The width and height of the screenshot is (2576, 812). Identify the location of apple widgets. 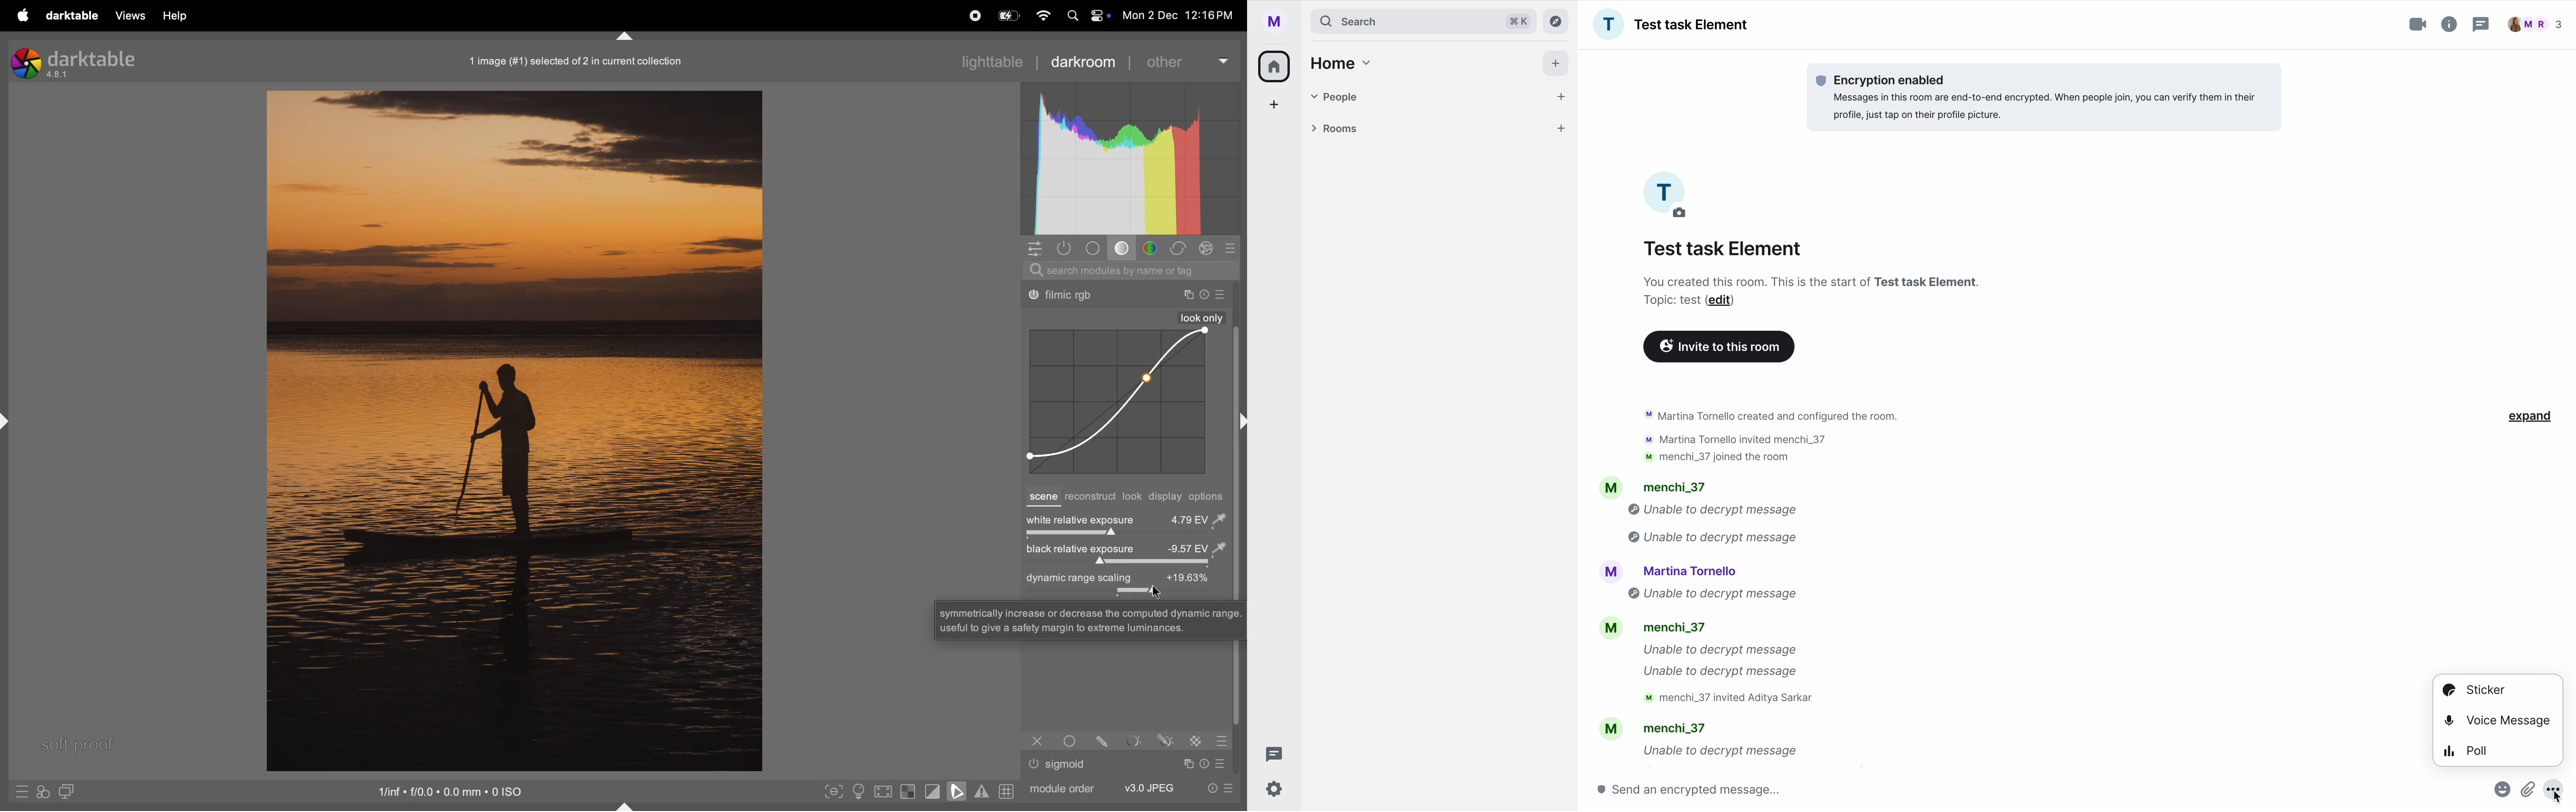
(1085, 16).